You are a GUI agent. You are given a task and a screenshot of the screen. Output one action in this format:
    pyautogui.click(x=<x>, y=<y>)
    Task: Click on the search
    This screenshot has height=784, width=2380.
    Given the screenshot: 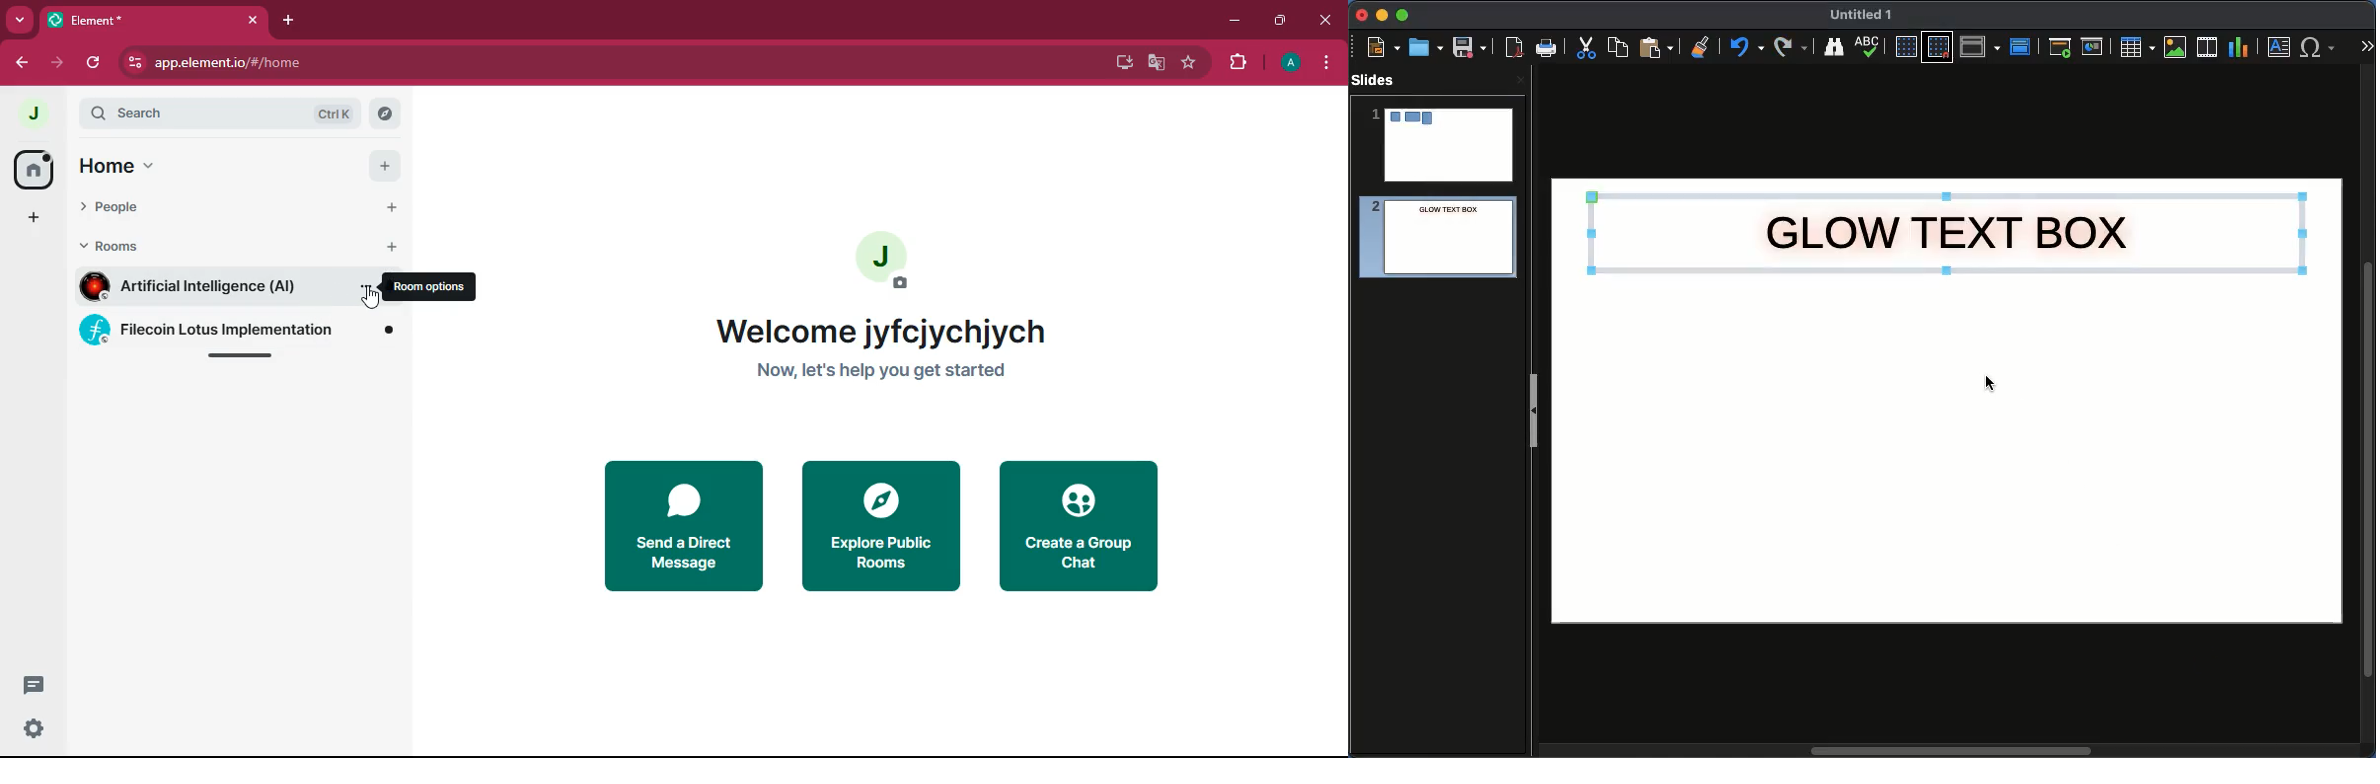 What is the action you would take?
    pyautogui.click(x=384, y=114)
    